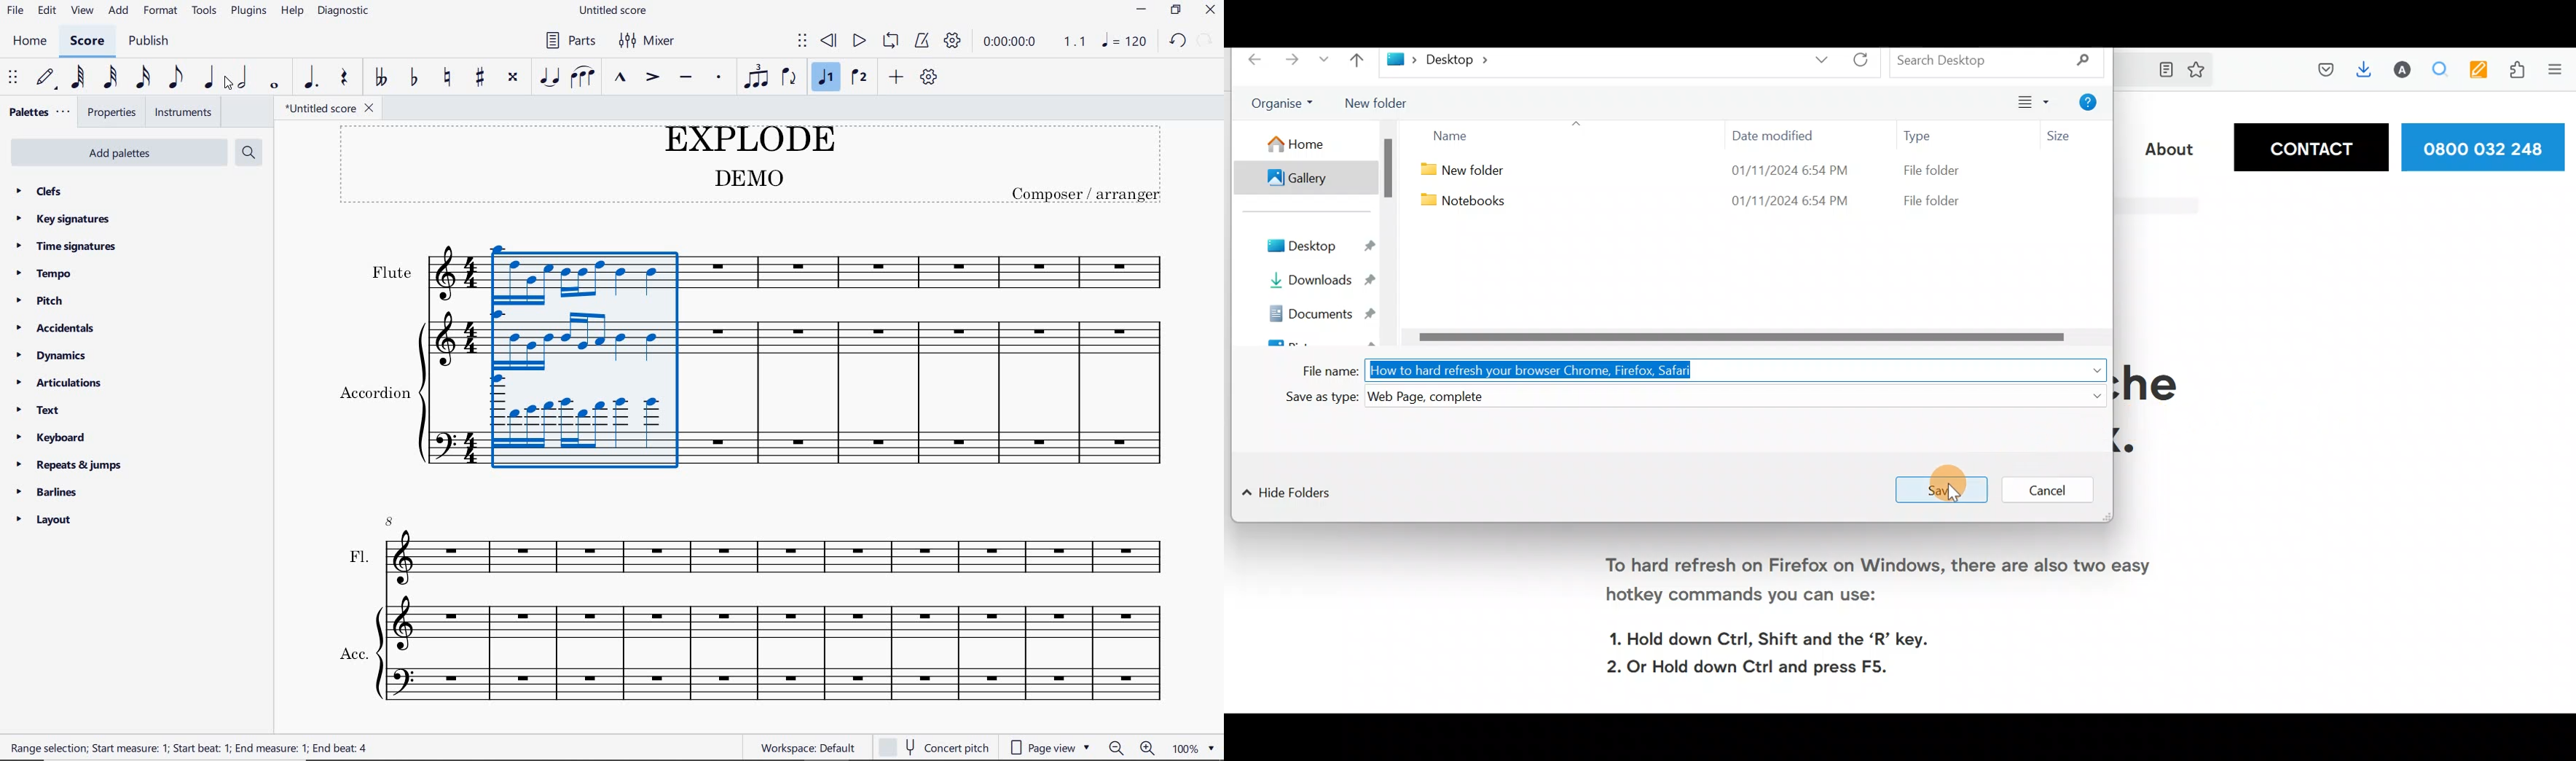  I want to click on New folder, so click(1385, 106).